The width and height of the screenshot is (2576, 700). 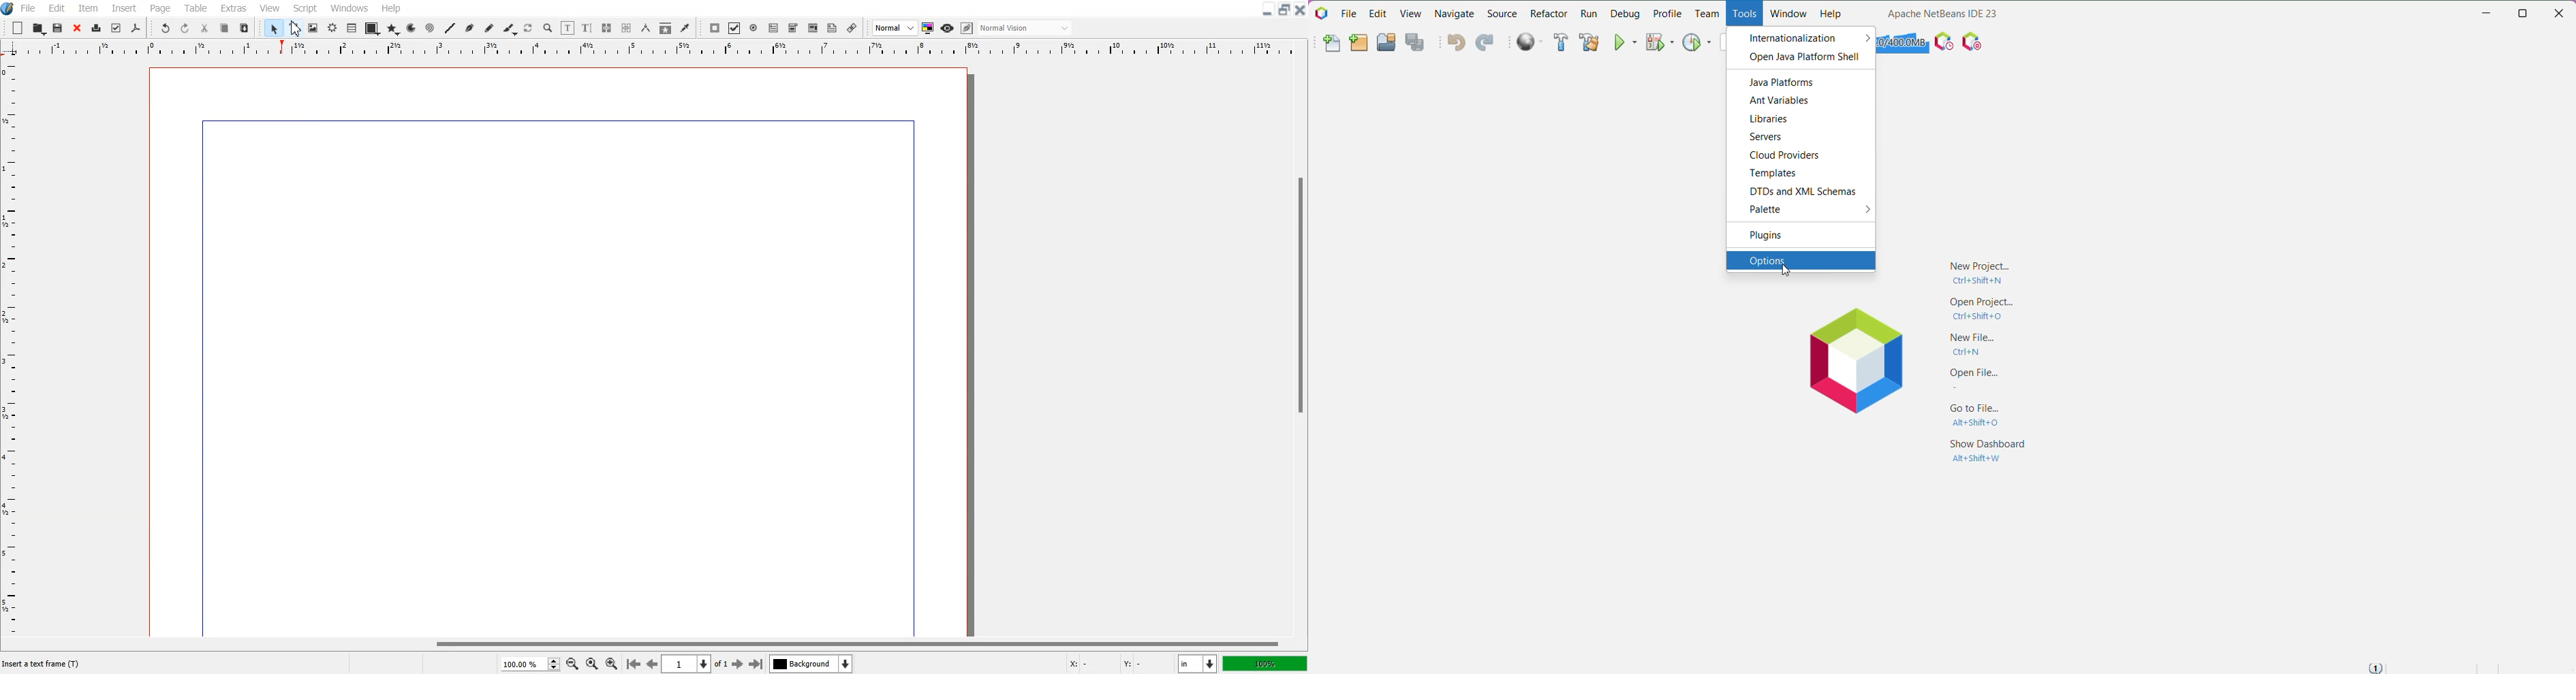 What do you see at coordinates (59, 28) in the screenshot?
I see `Save` at bounding box center [59, 28].